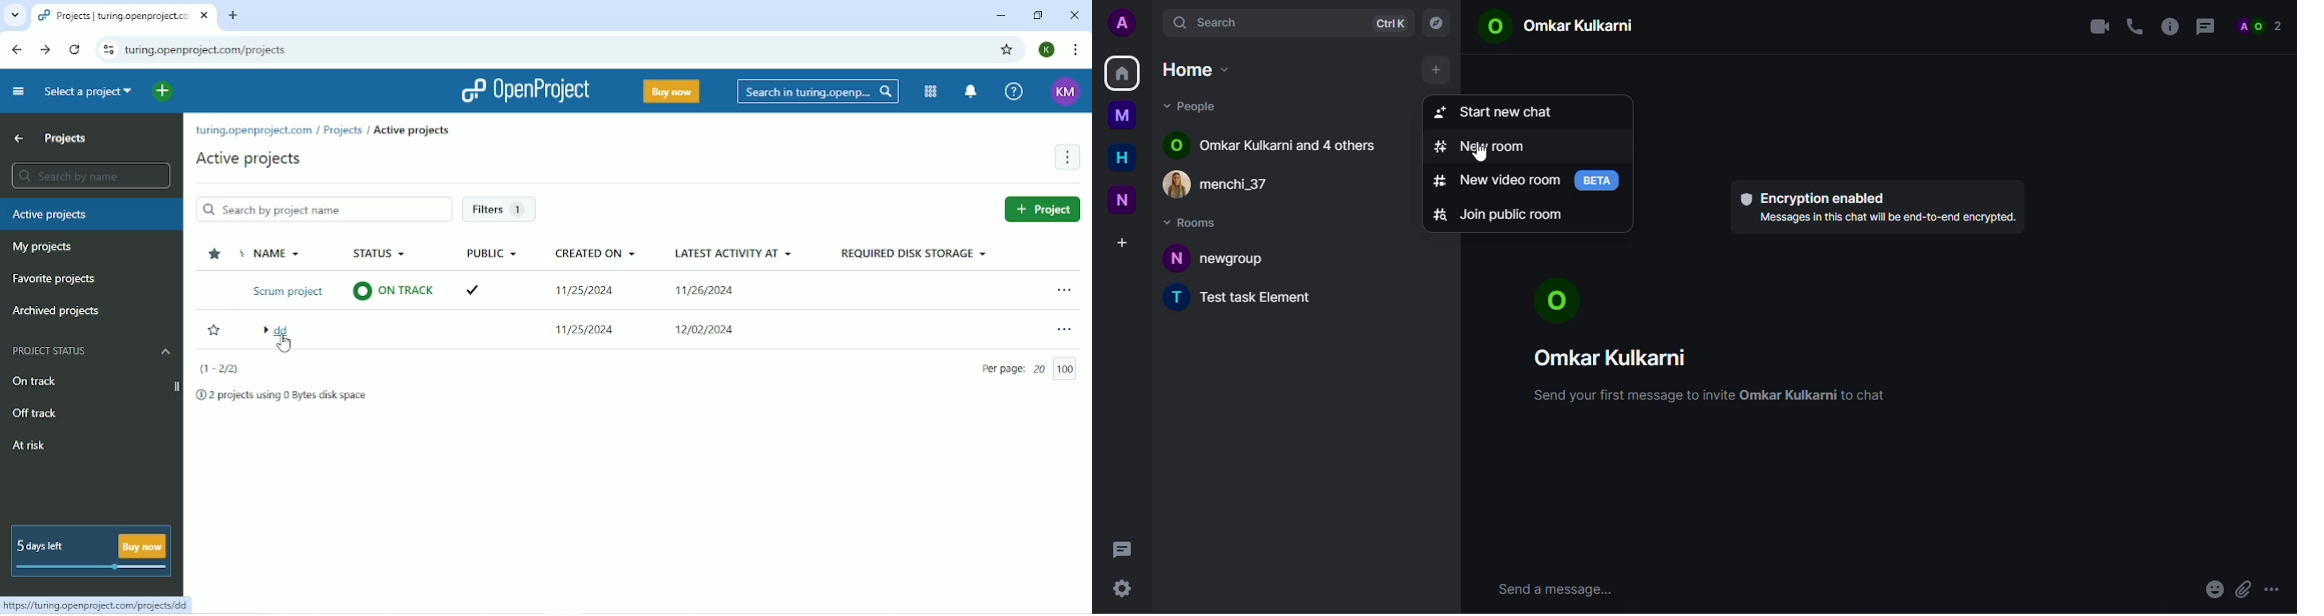  I want to click on T Test task Element, so click(1246, 299).